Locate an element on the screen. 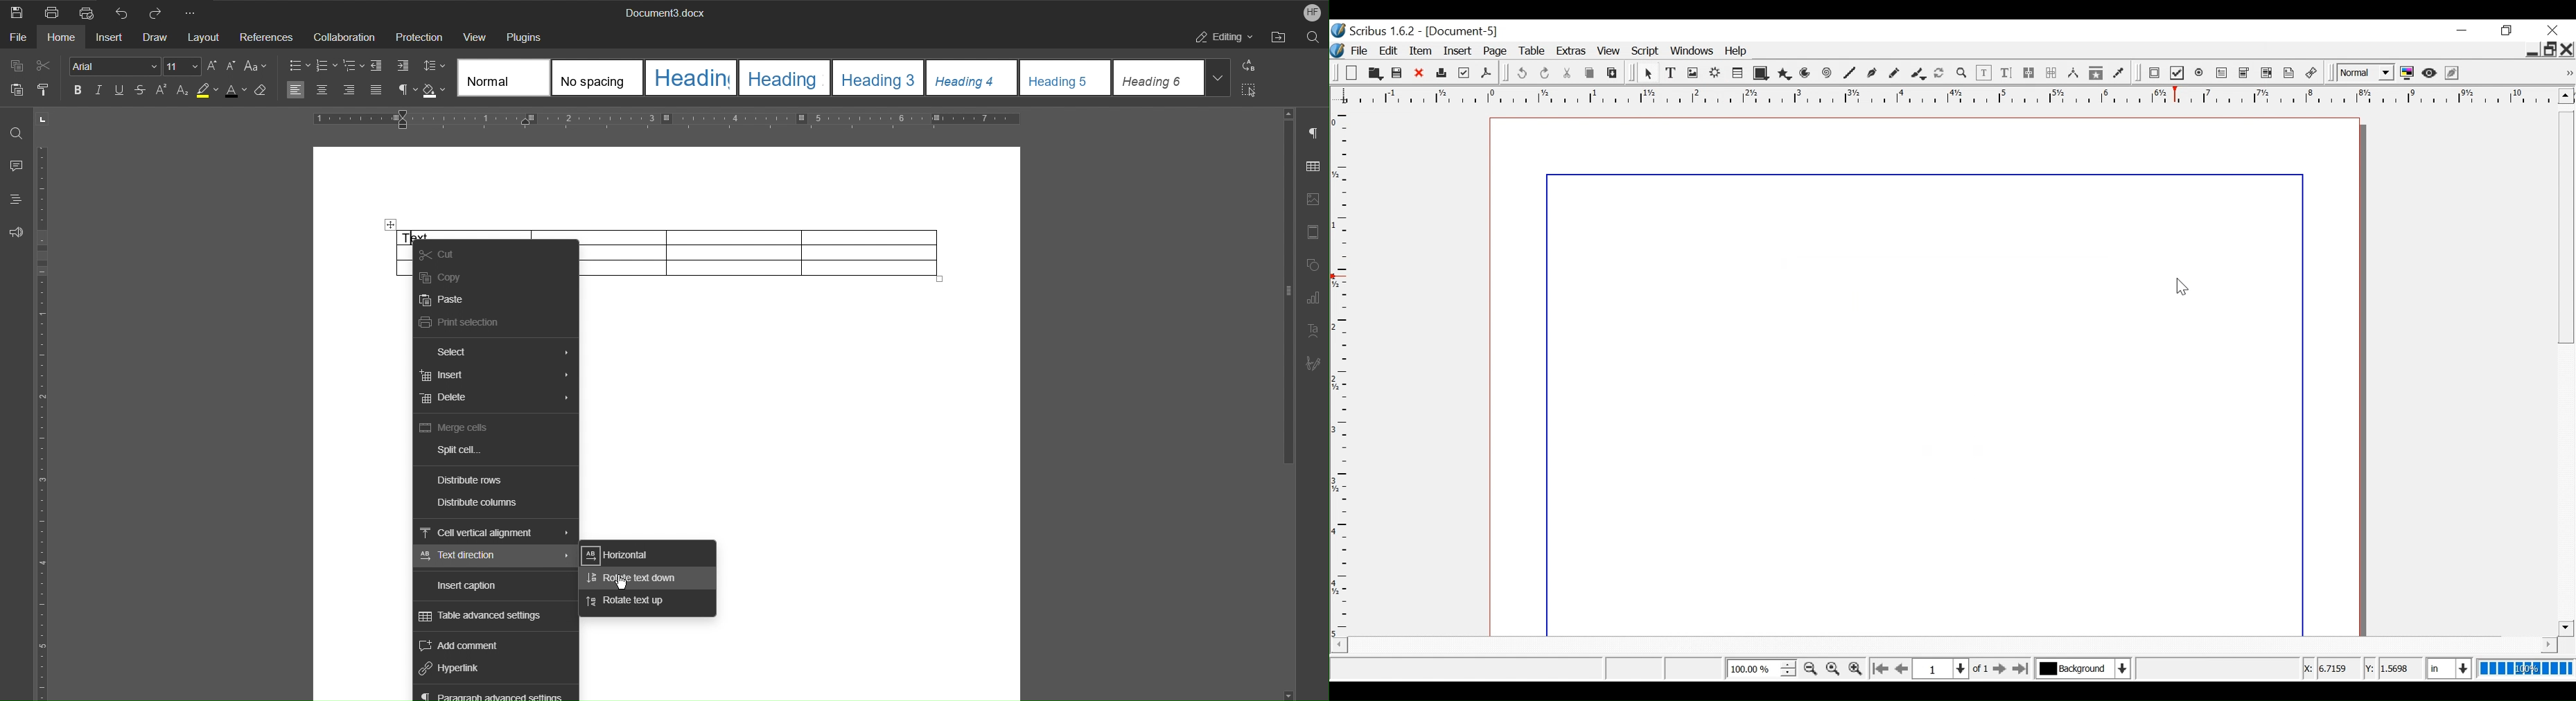 Image resolution: width=2576 pixels, height=728 pixels. Italics is located at coordinates (100, 91).